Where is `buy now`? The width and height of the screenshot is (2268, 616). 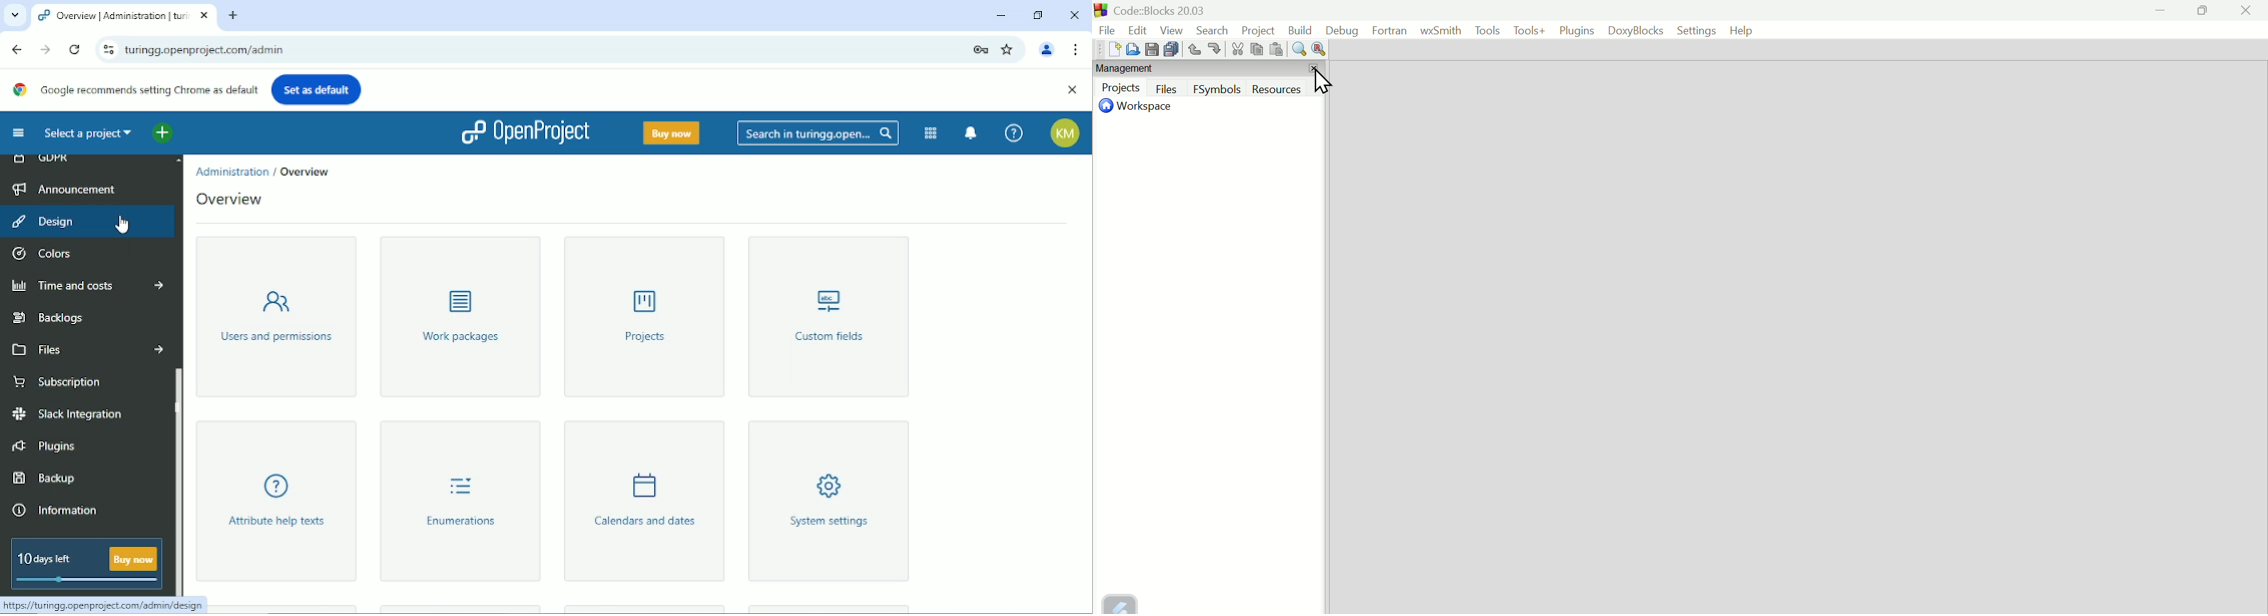
buy now is located at coordinates (134, 557).